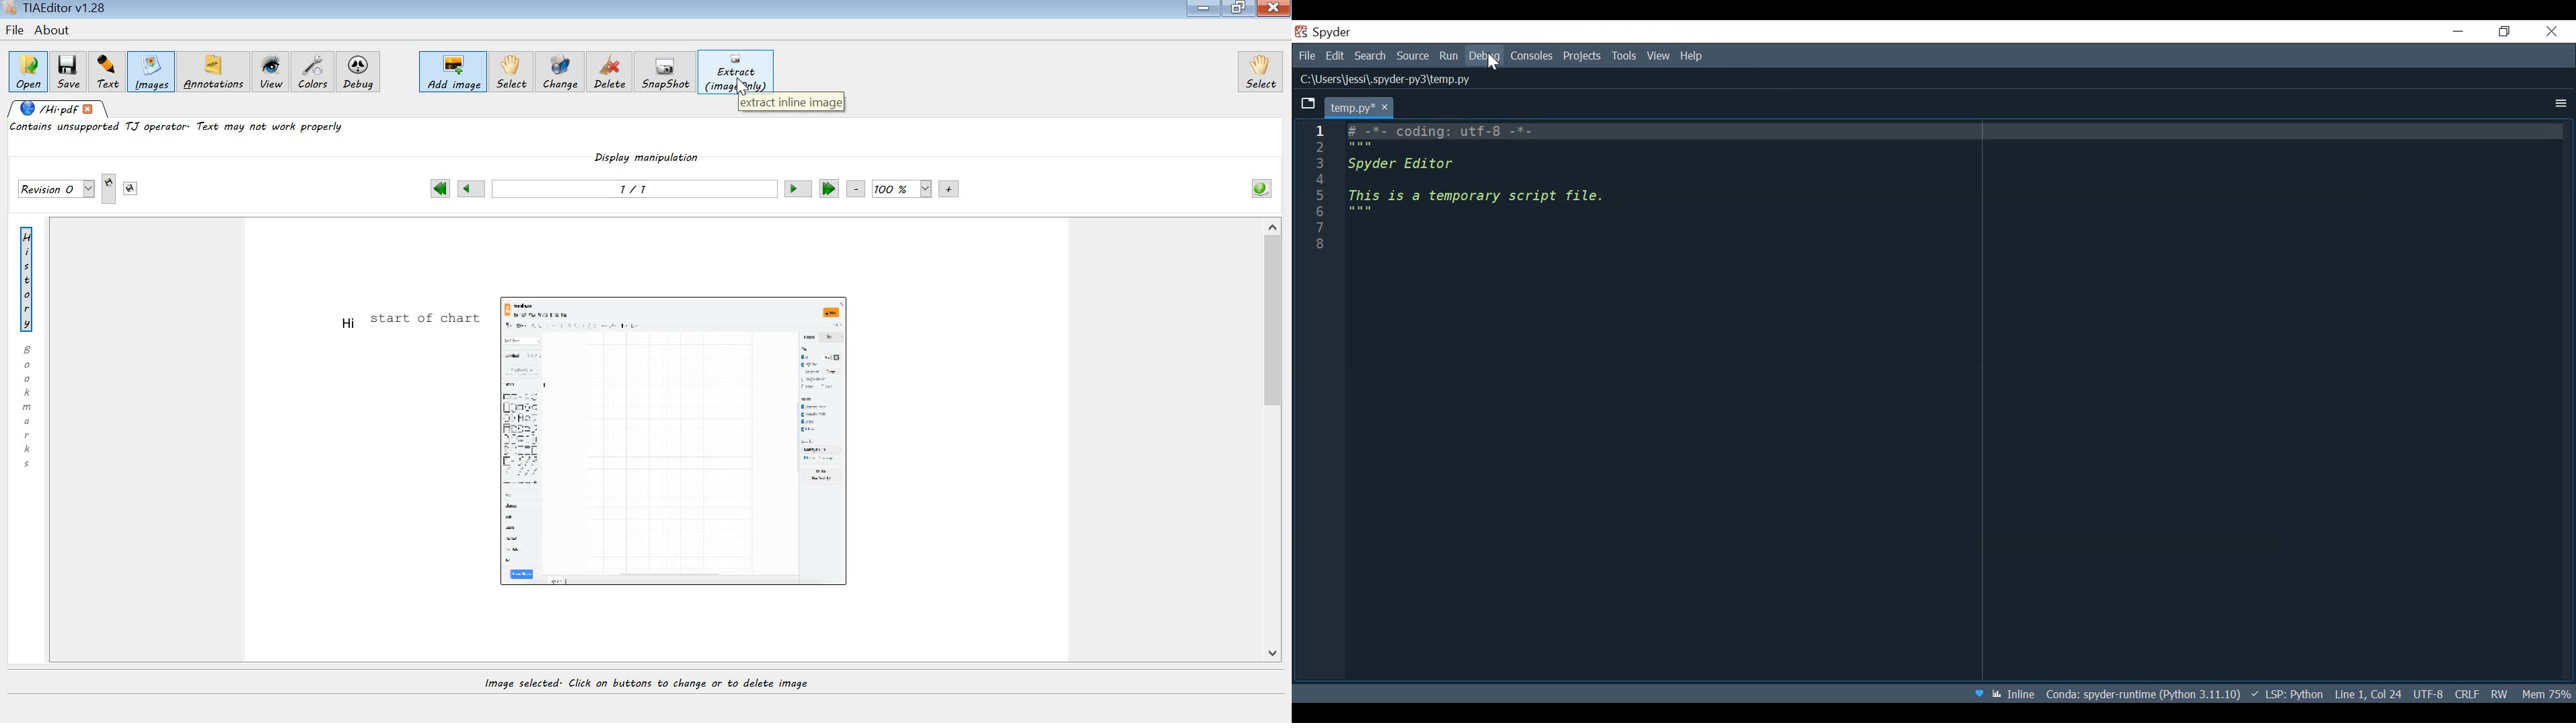 The width and height of the screenshot is (2576, 728). Describe the element at coordinates (2551, 31) in the screenshot. I see `Close` at that location.